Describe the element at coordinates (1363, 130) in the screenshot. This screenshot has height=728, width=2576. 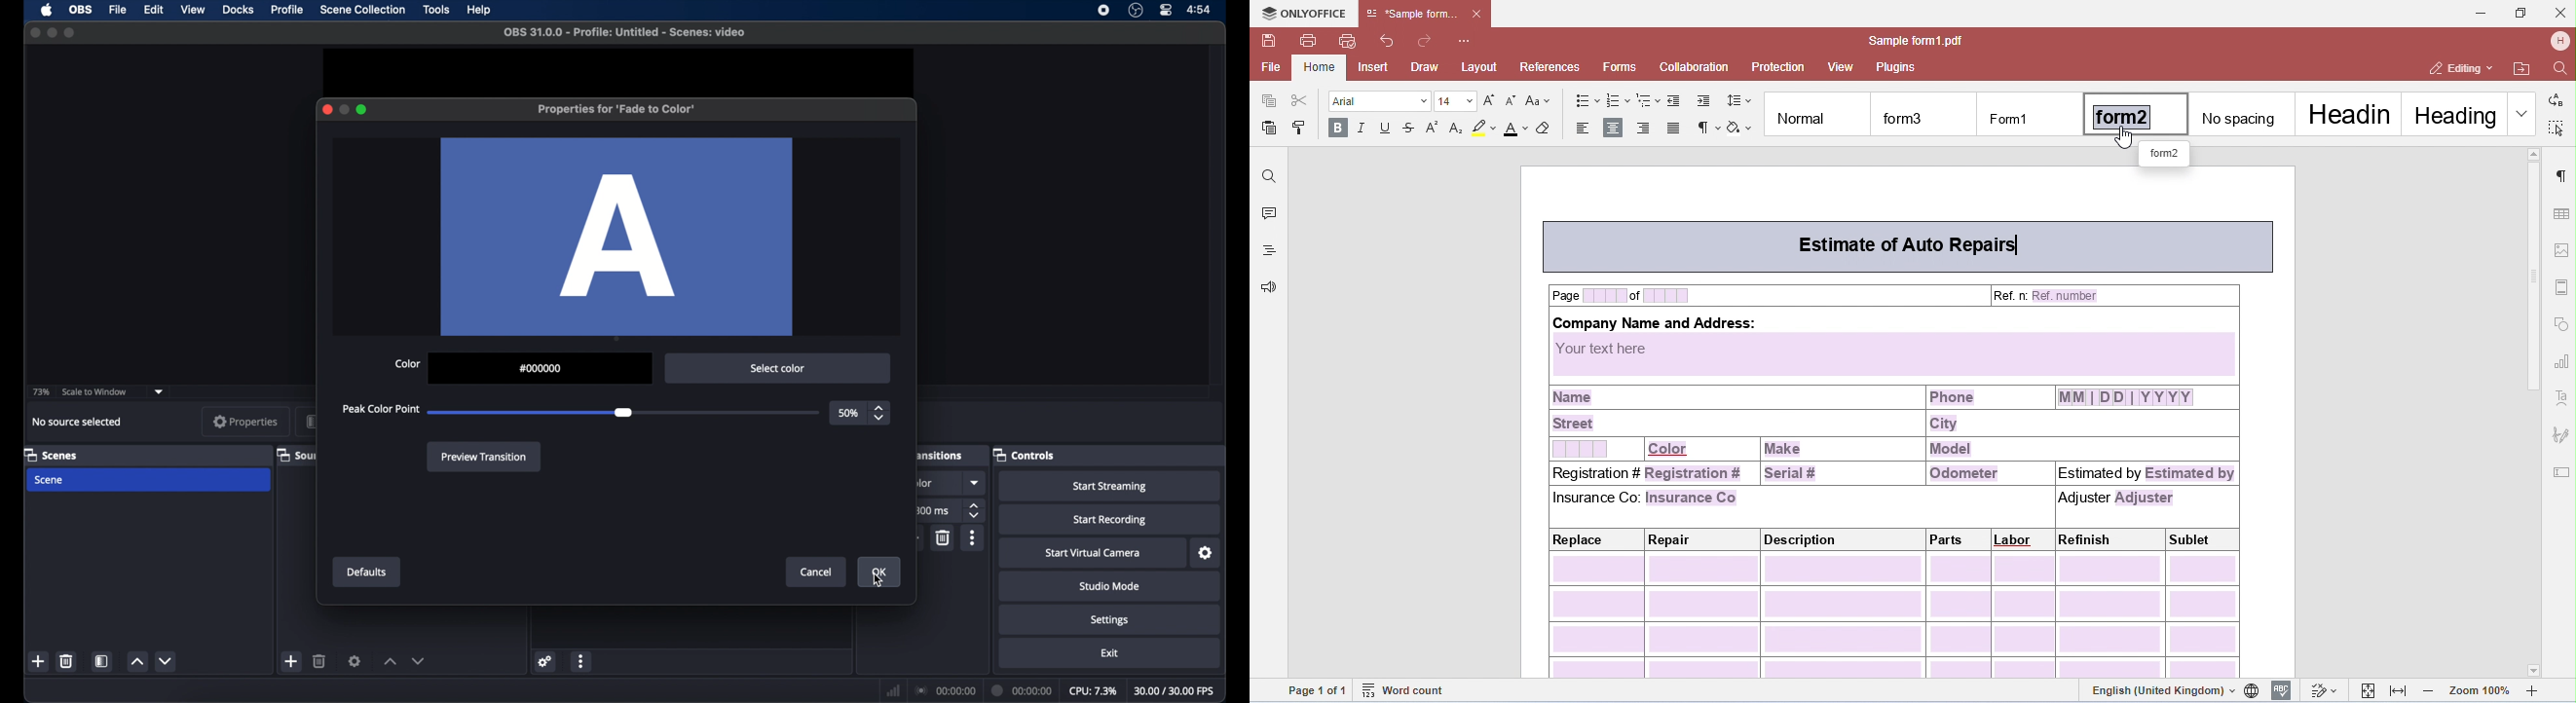
I see `italics` at that location.